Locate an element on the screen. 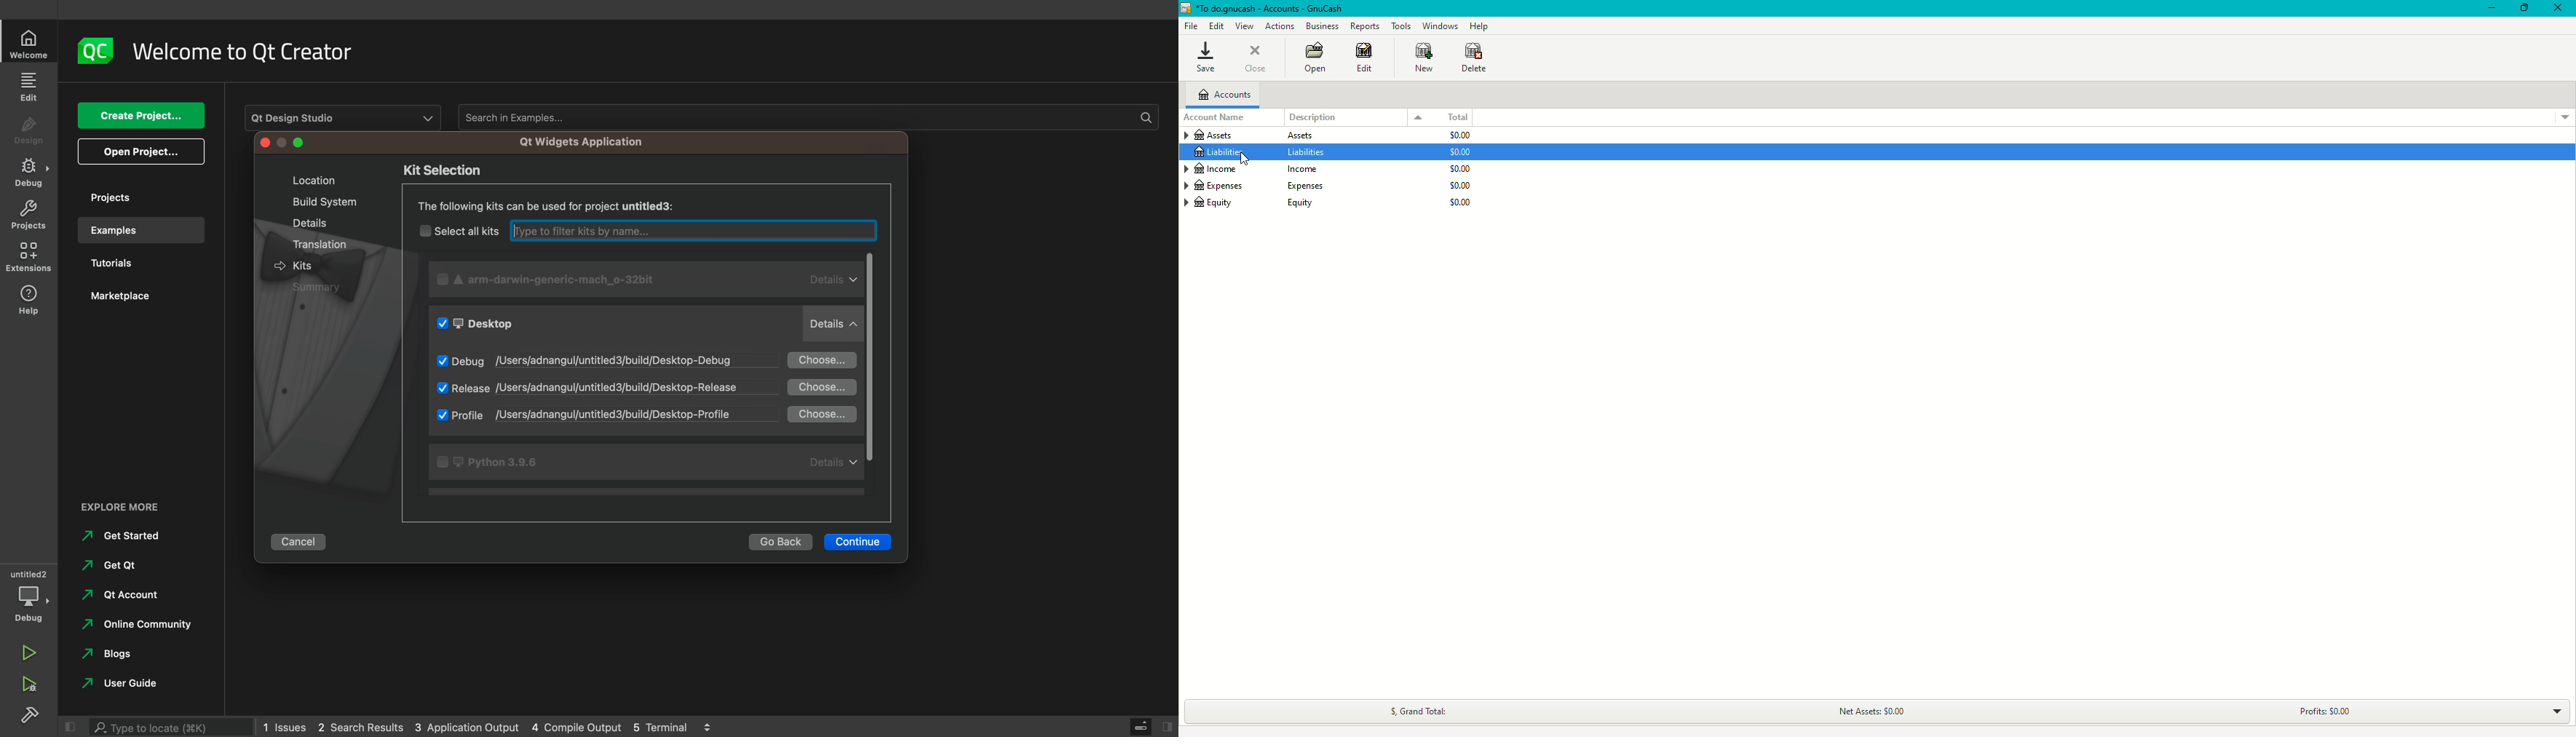  home is located at coordinates (31, 44).